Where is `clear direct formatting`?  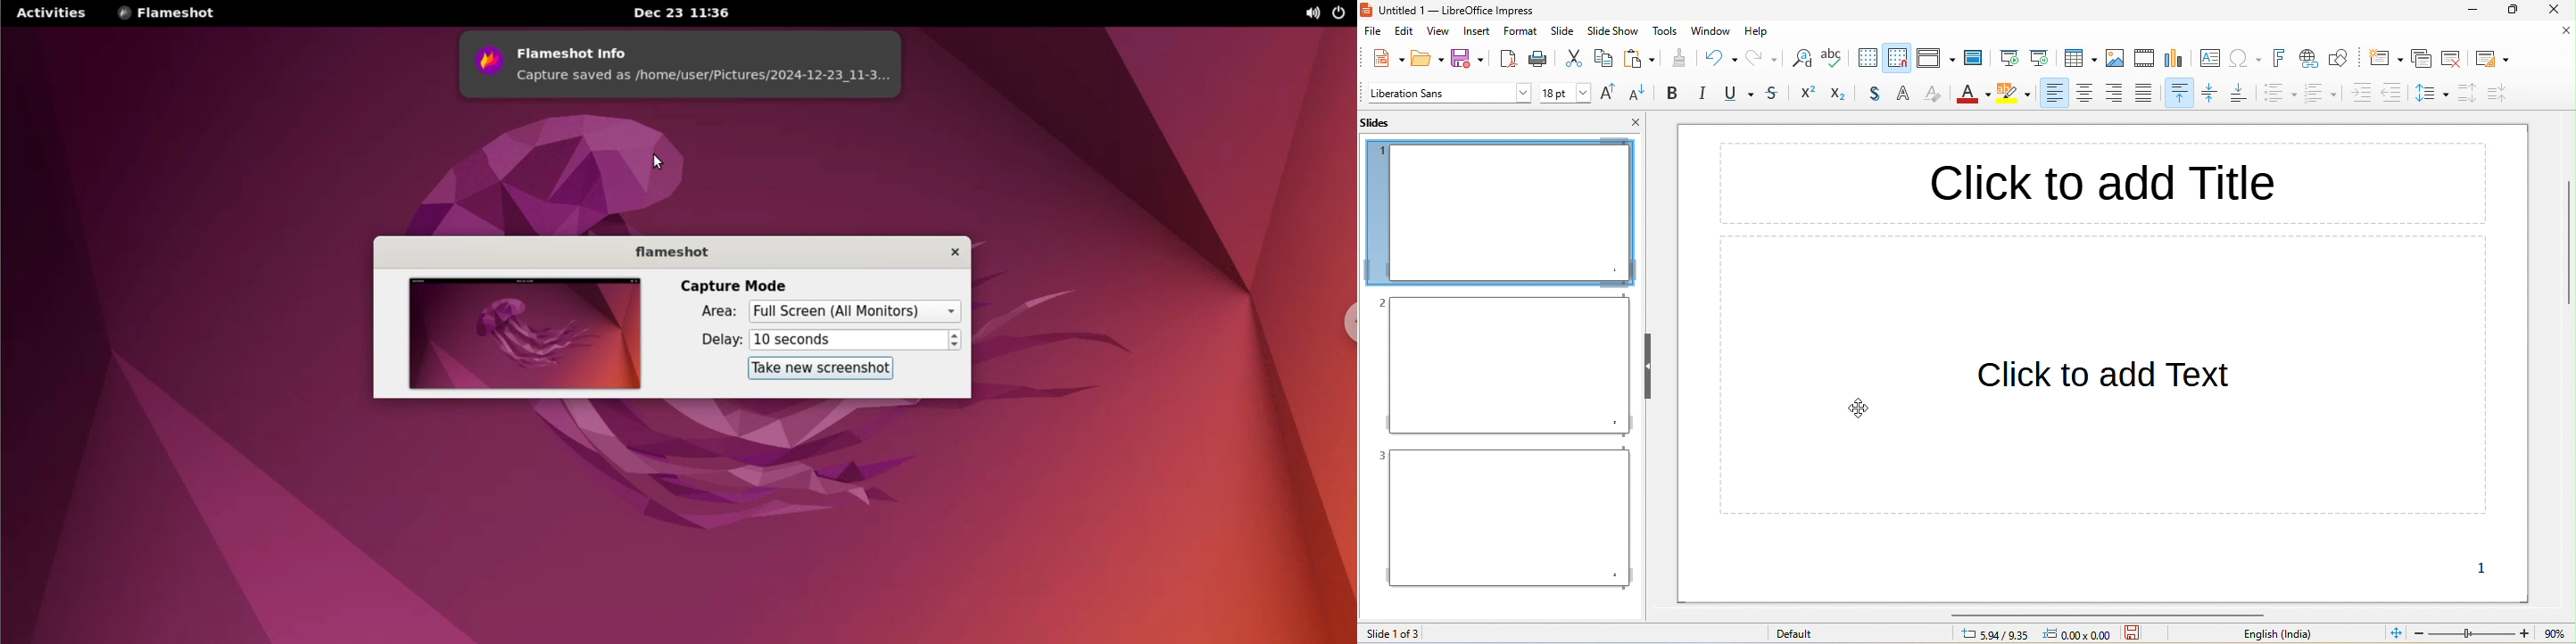
clear direct formatting is located at coordinates (1934, 95).